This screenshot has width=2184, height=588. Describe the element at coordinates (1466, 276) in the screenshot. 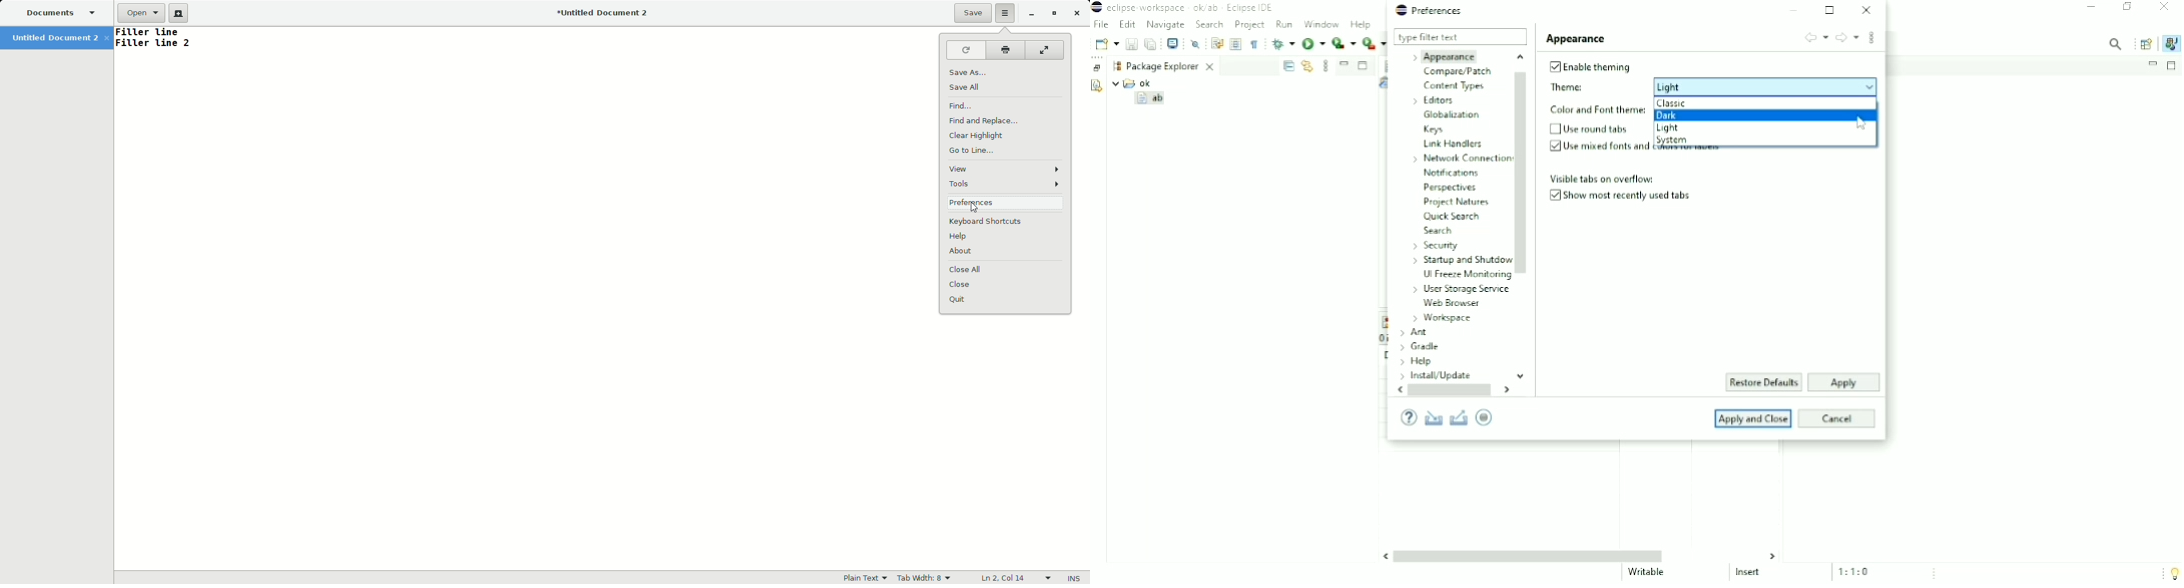

I see `UI Freeze Monitoring` at that location.